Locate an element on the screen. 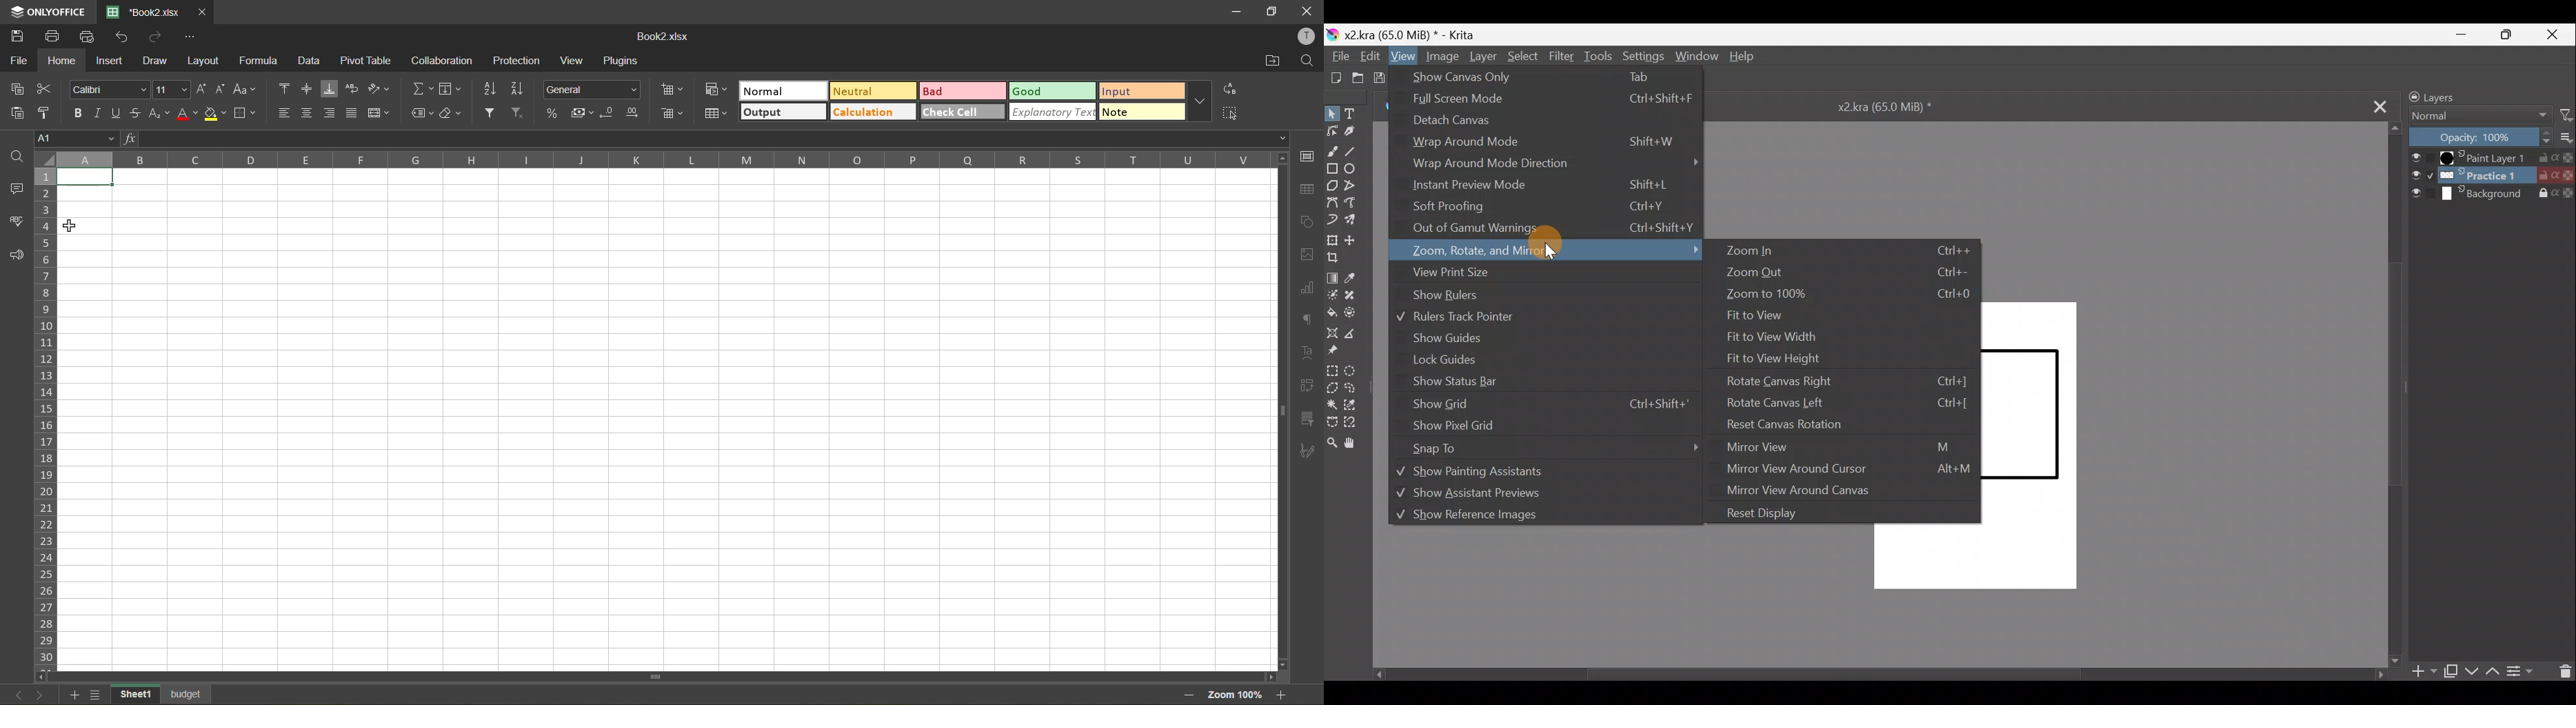  Fit to view width is located at coordinates (1791, 337).